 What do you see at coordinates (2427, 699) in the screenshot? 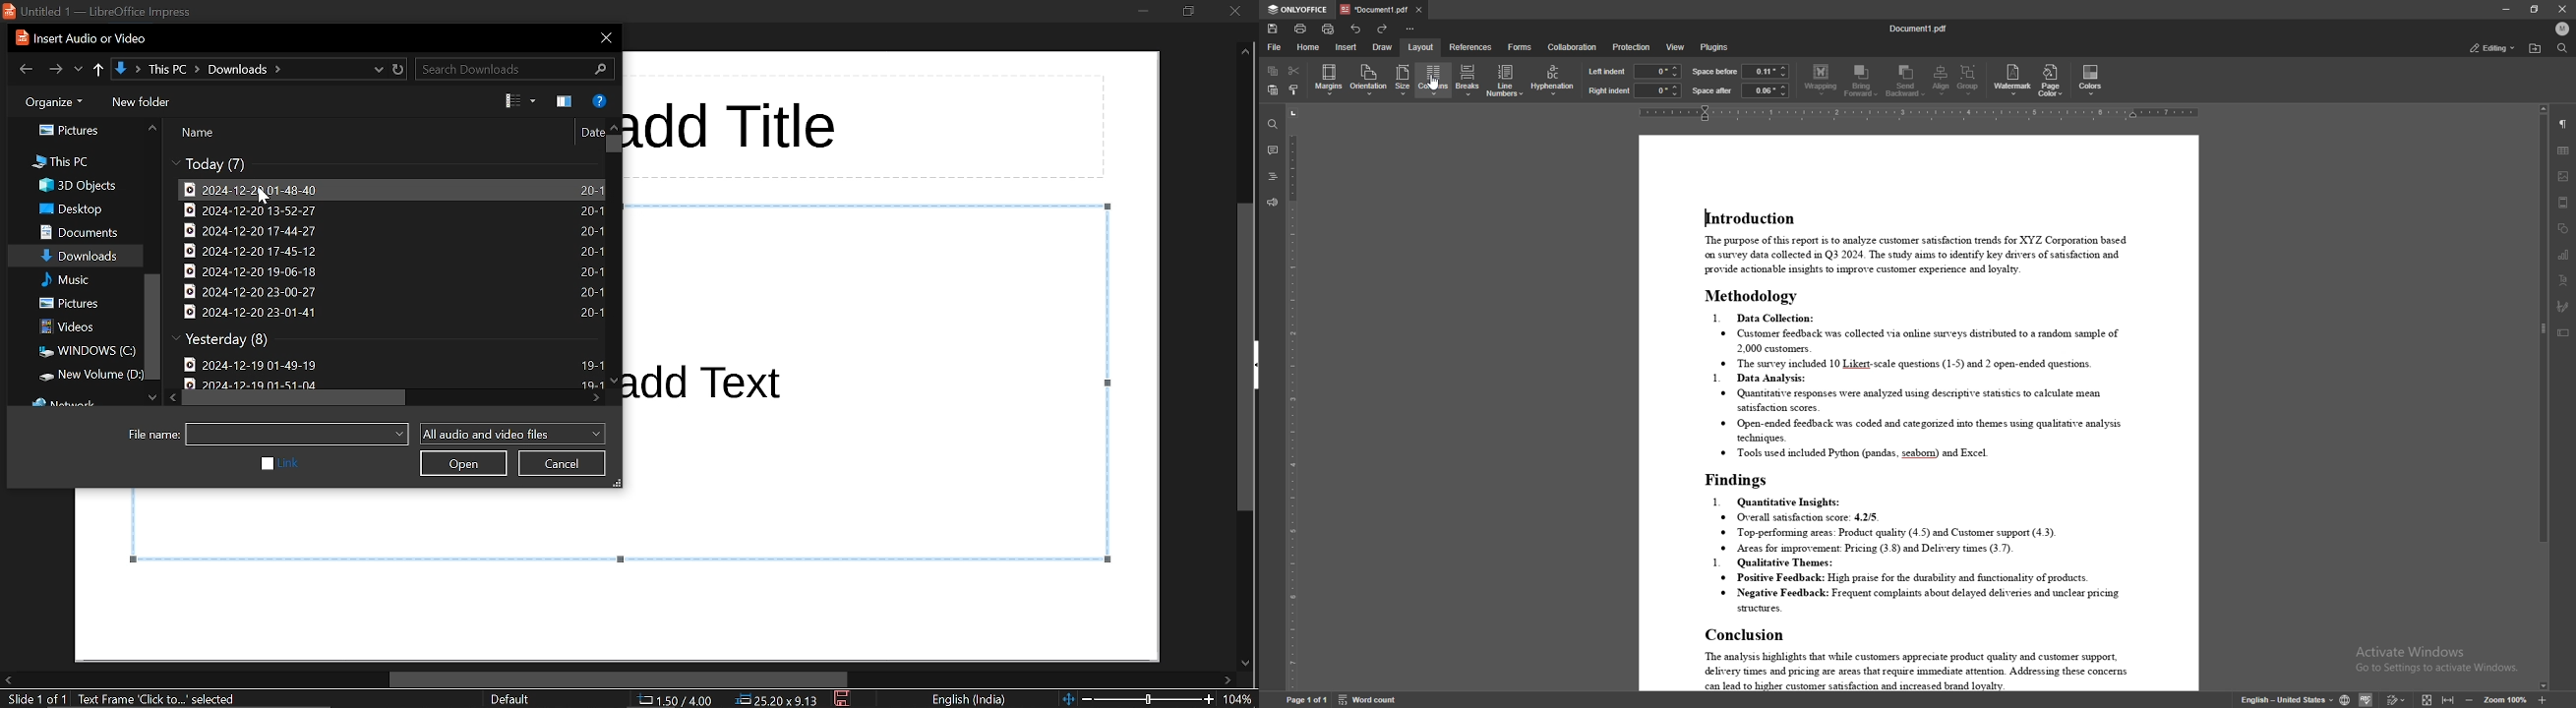
I see `fit to screen` at bounding box center [2427, 699].